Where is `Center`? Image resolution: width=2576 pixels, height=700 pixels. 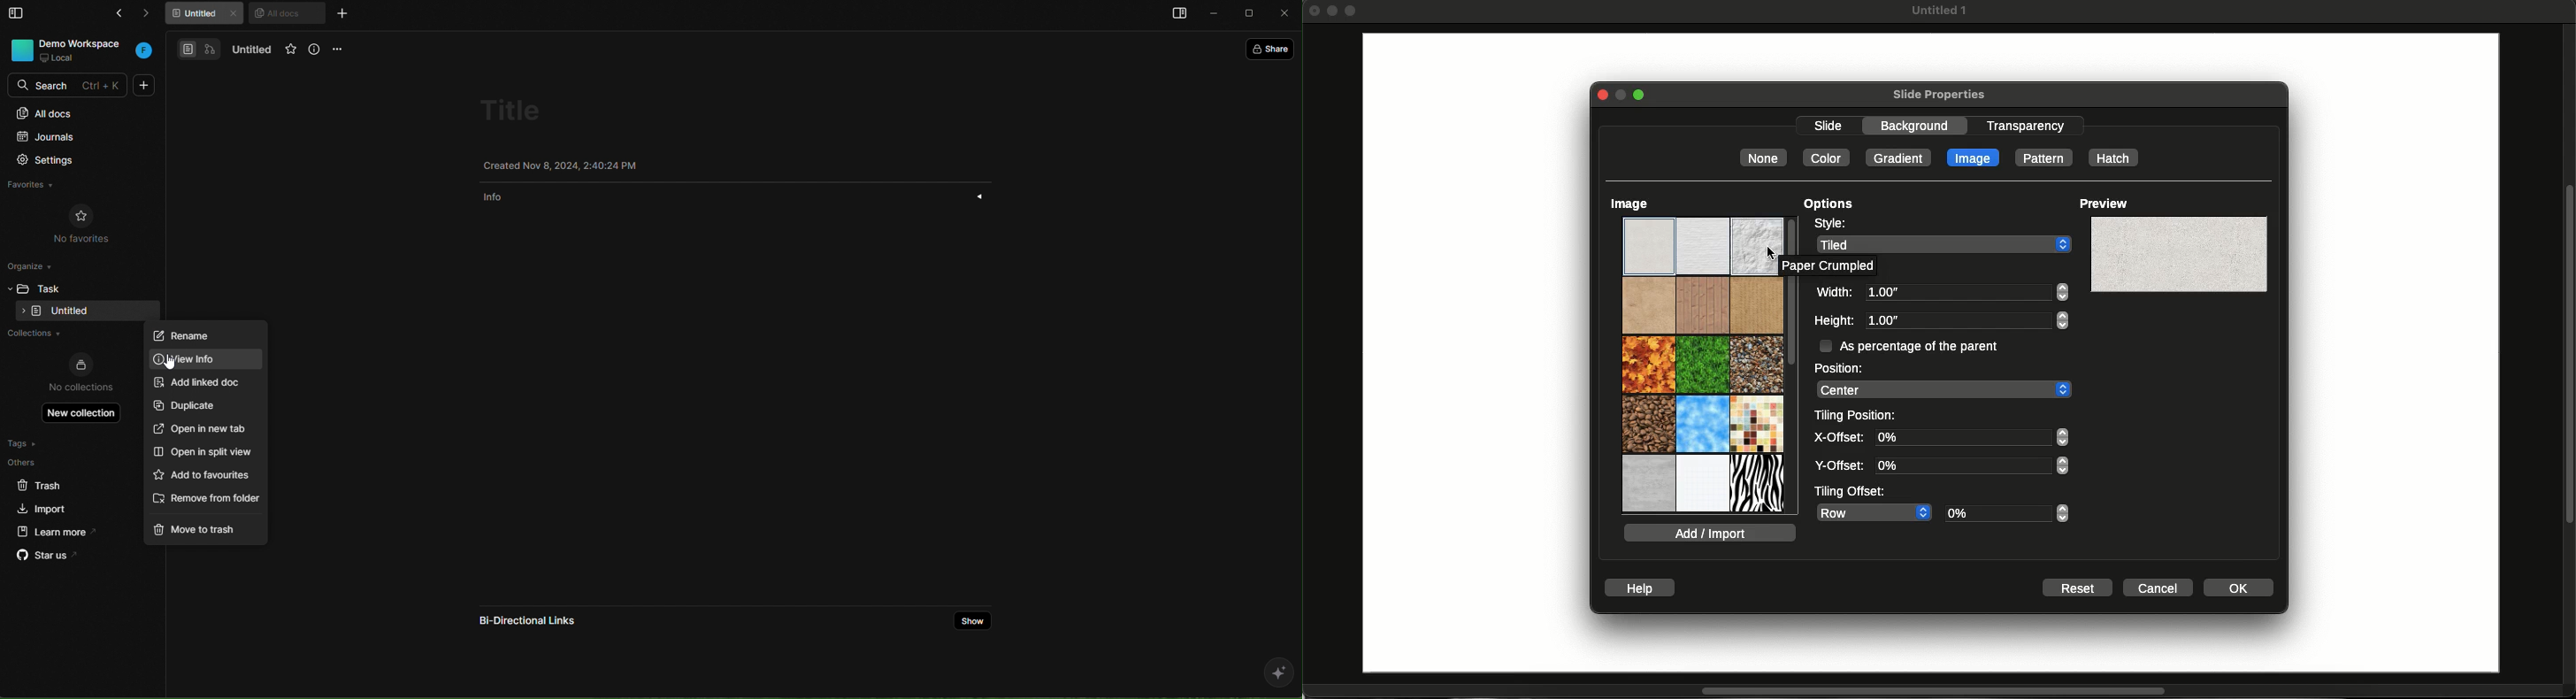 Center is located at coordinates (1943, 389).